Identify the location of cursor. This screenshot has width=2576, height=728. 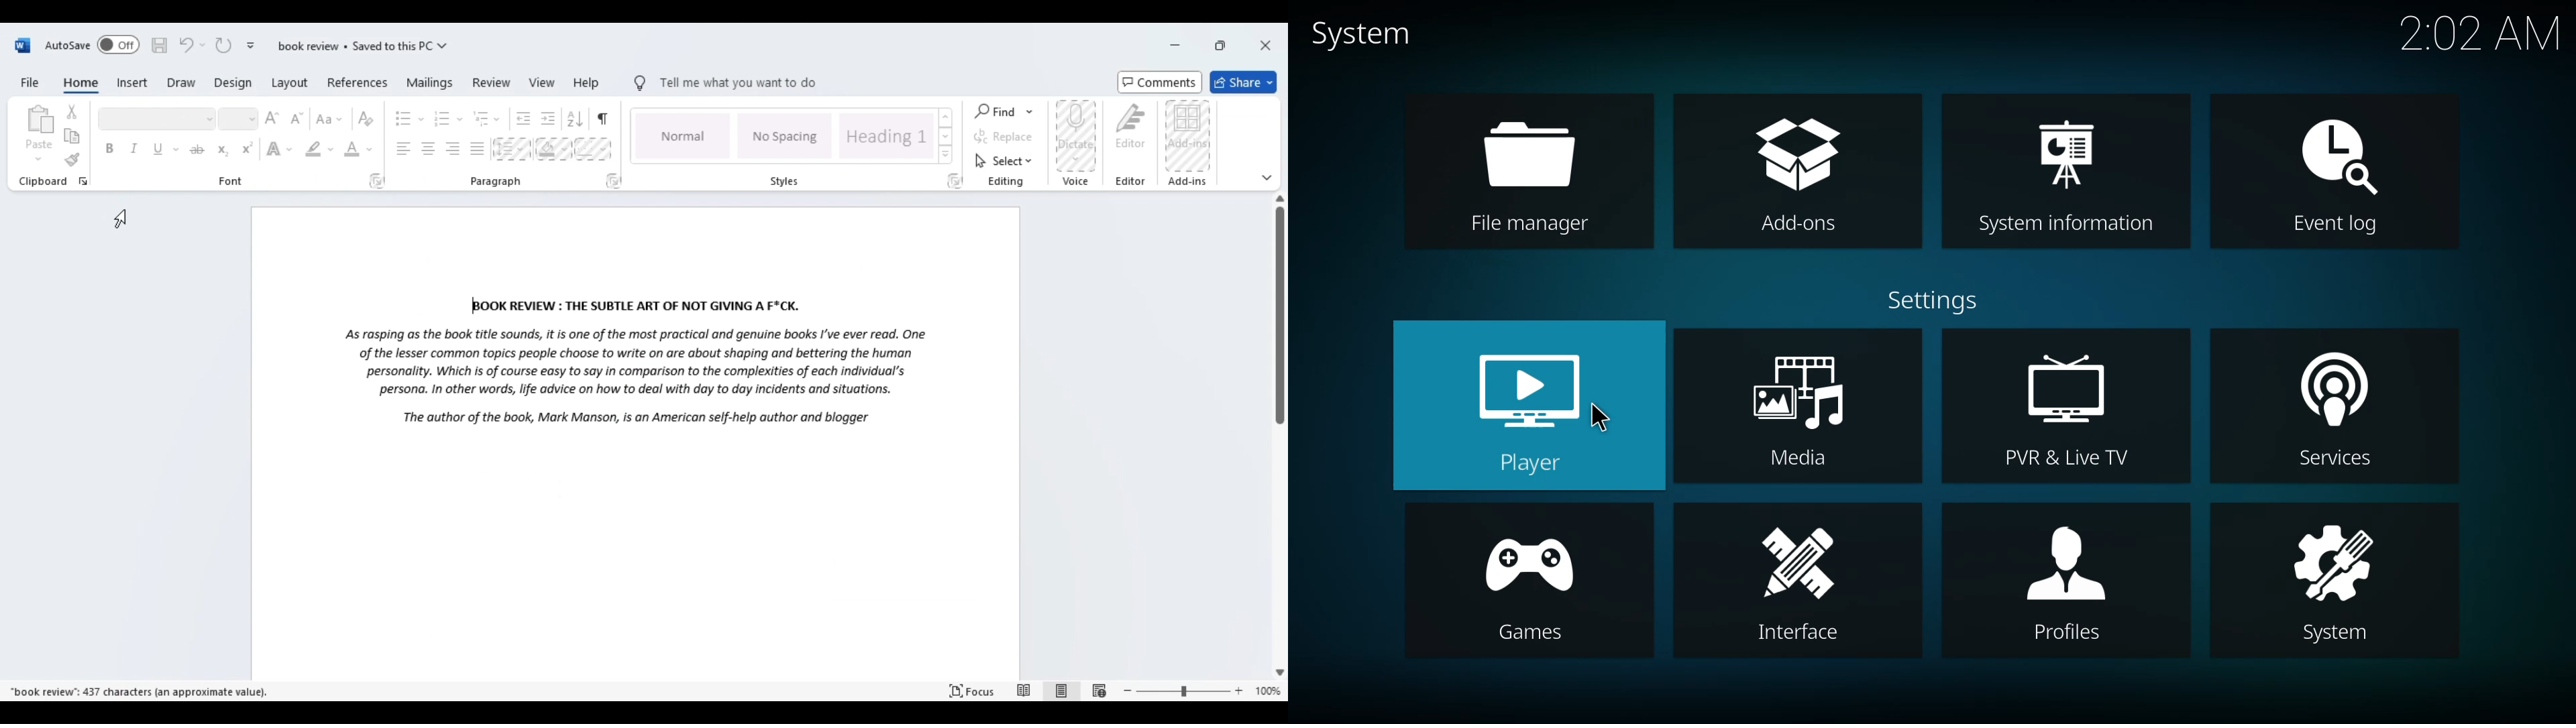
(1600, 417).